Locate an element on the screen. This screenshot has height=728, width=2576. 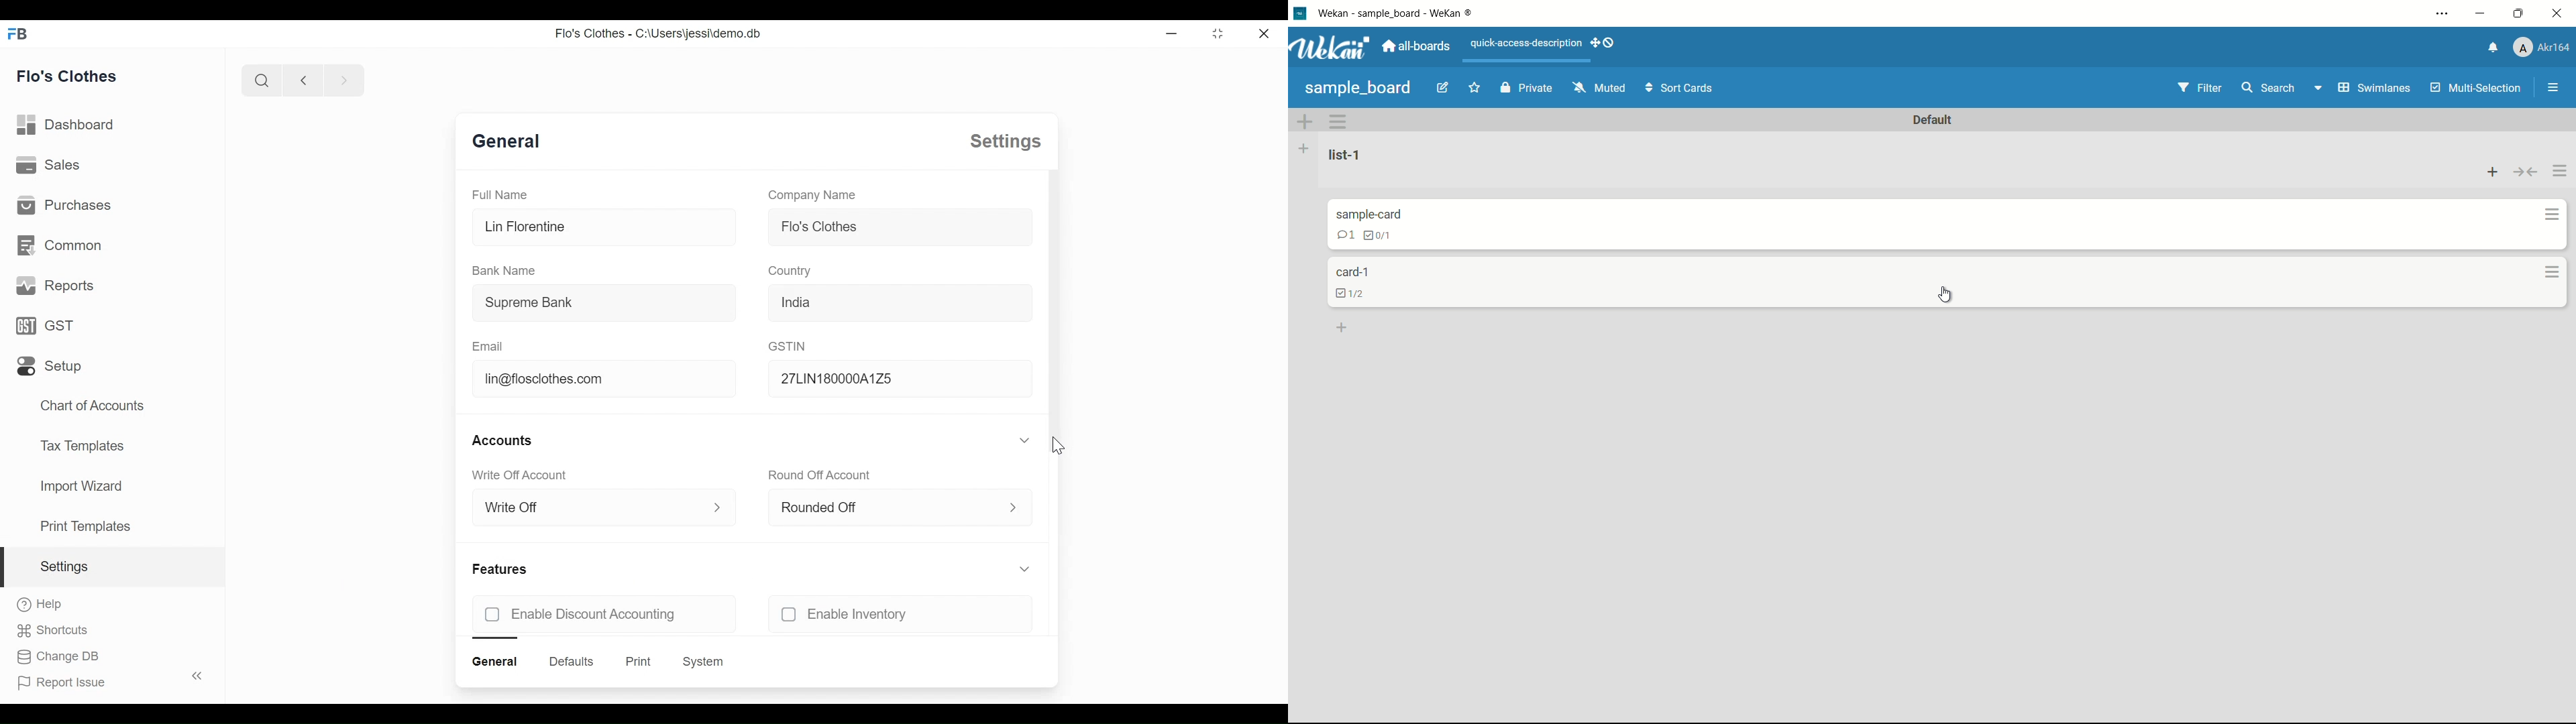
Tax Templates is located at coordinates (82, 445).